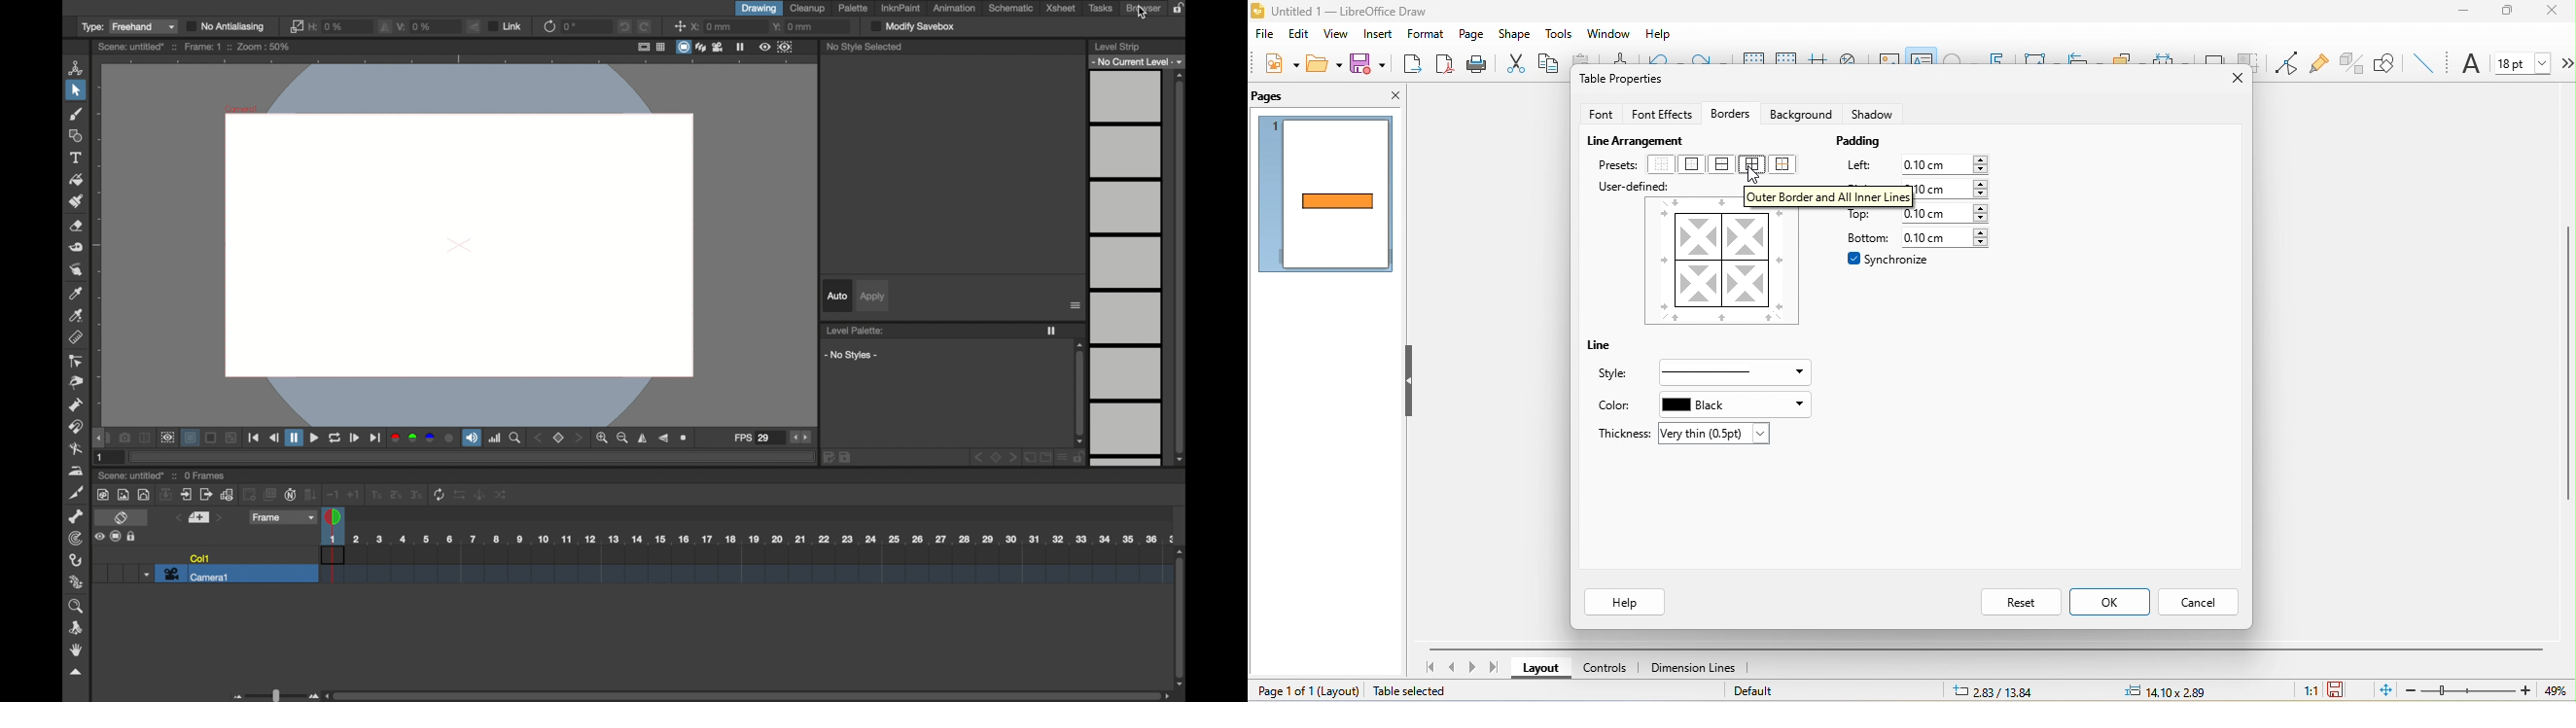  Describe the element at coordinates (2020, 604) in the screenshot. I see `reset` at that location.